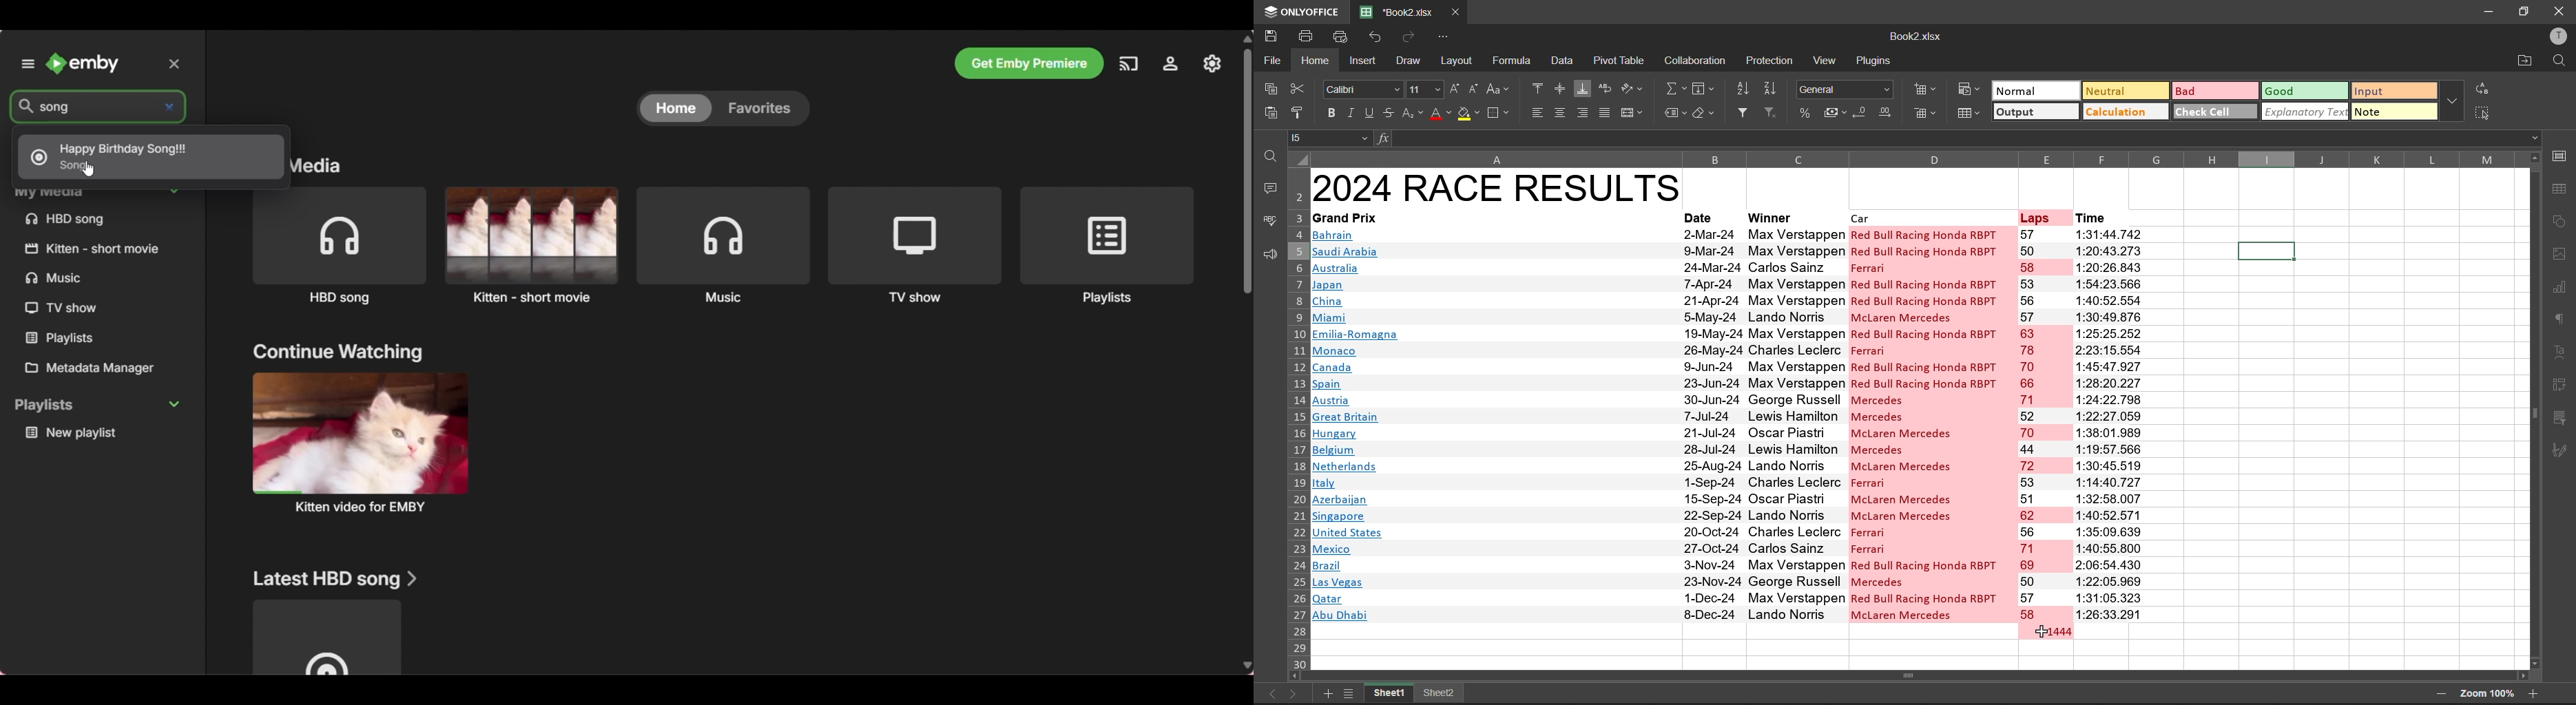 This screenshot has height=728, width=2576. Describe the element at coordinates (2559, 254) in the screenshot. I see `images` at that location.